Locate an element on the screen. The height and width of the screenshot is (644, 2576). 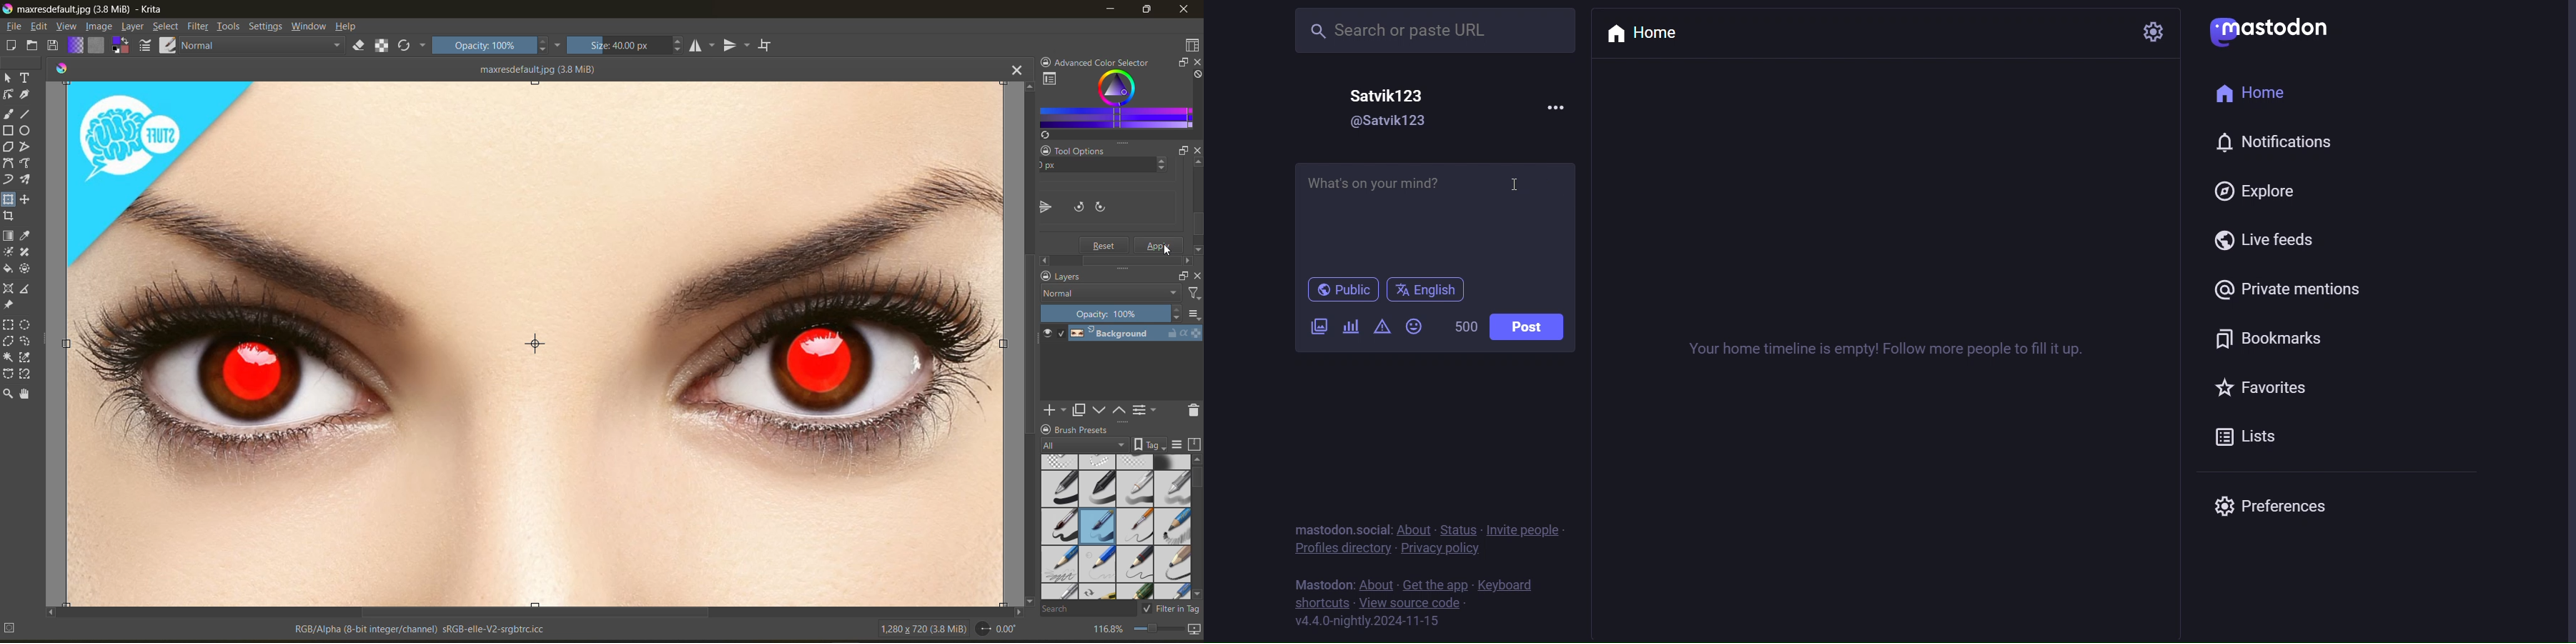
tool is located at coordinates (8, 115).